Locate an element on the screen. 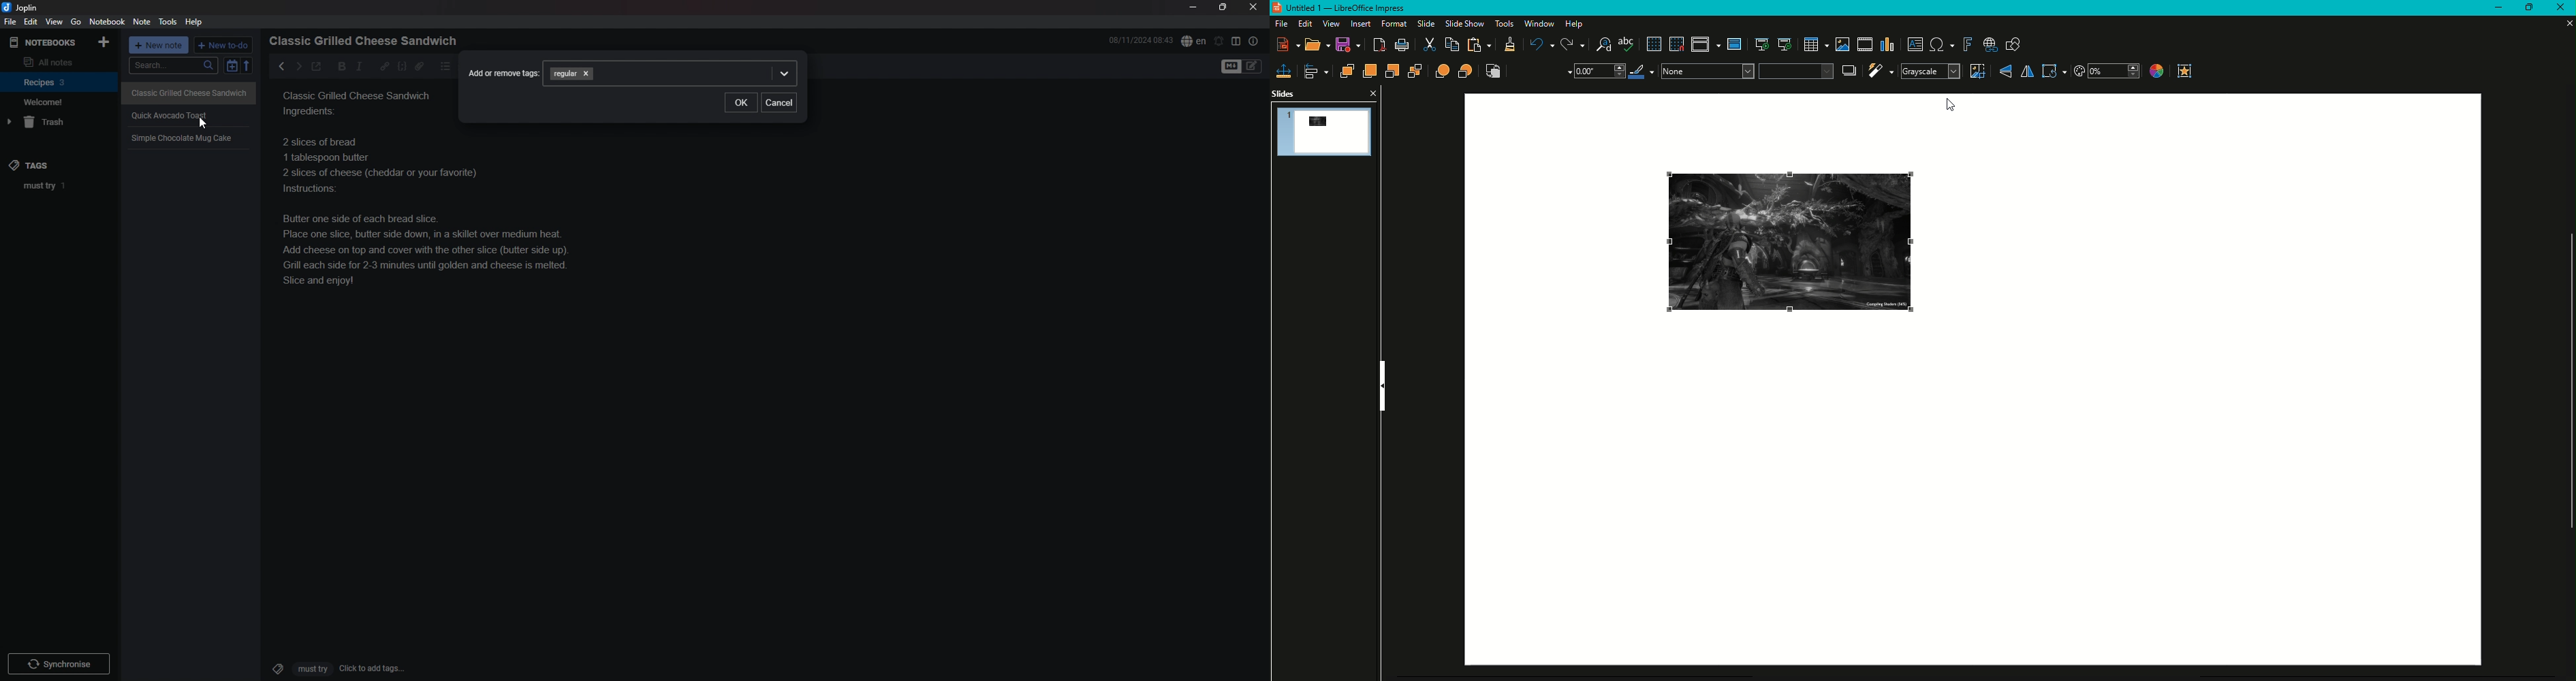 Image resolution: width=2576 pixels, height=700 pixels. tags is located at coordinates (40, 165).